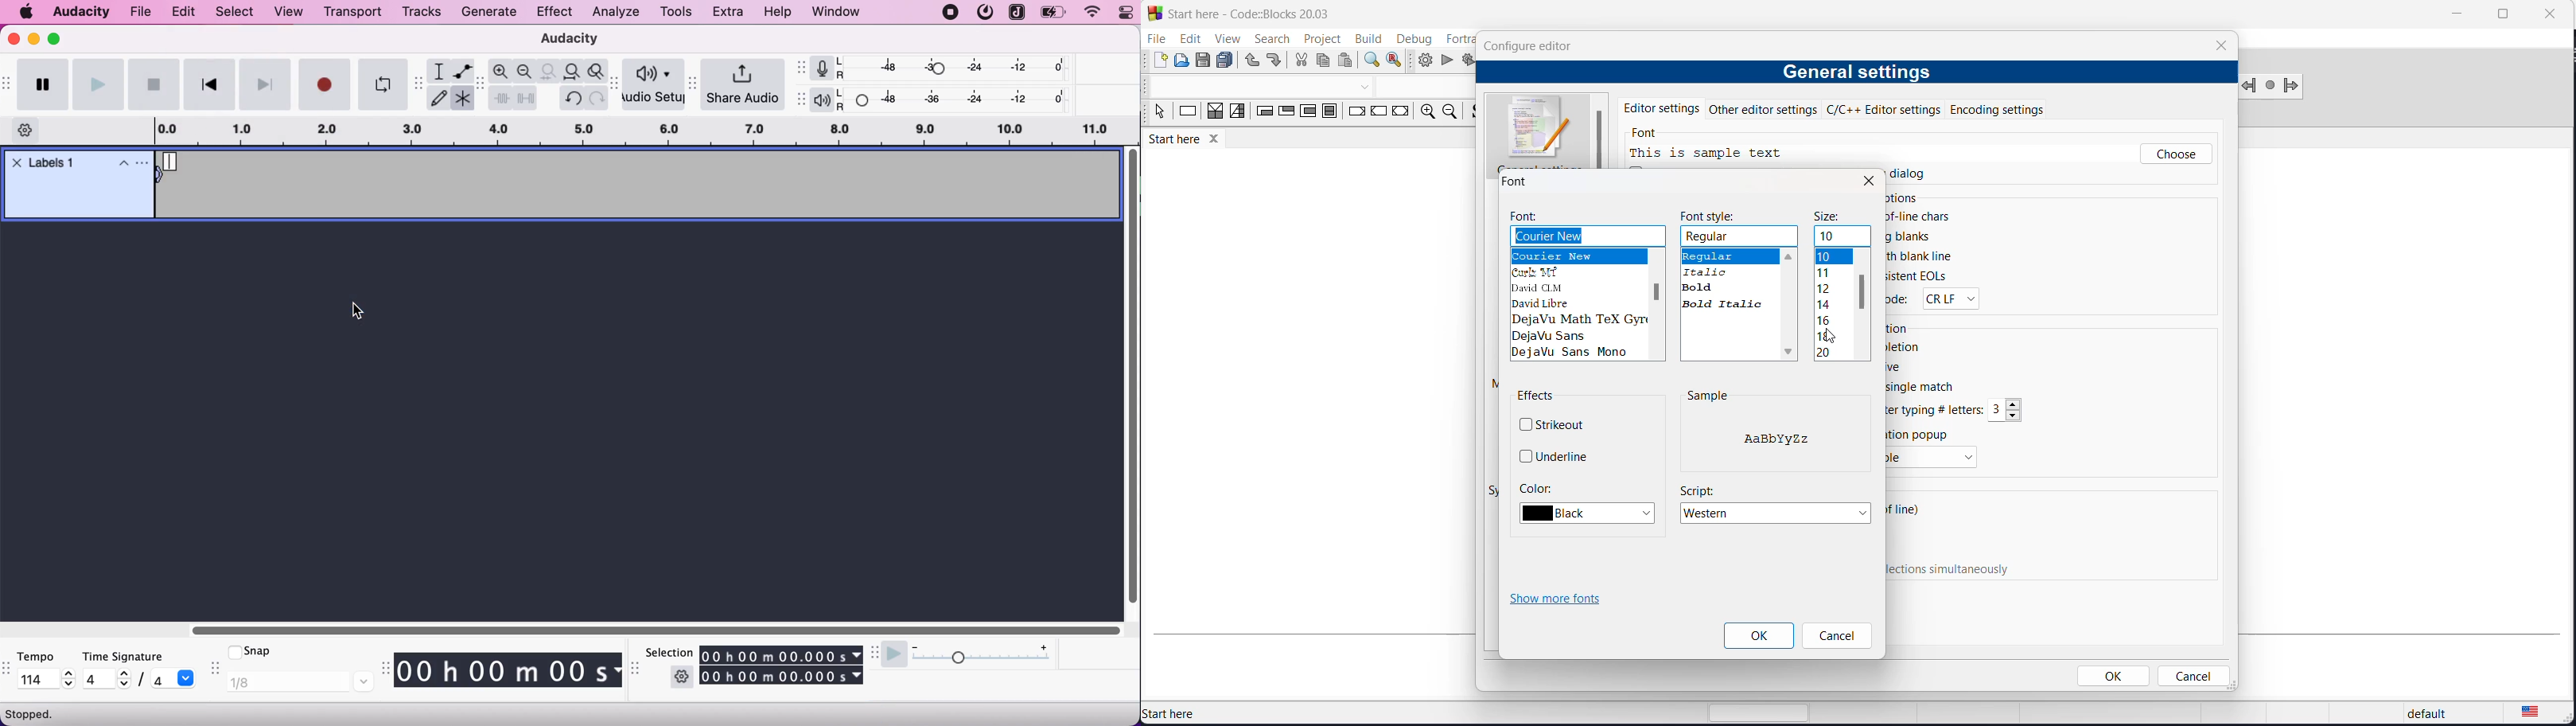 The height and width of the screenshot is (728, 2576). I want to click on stop, so click(154, 86).